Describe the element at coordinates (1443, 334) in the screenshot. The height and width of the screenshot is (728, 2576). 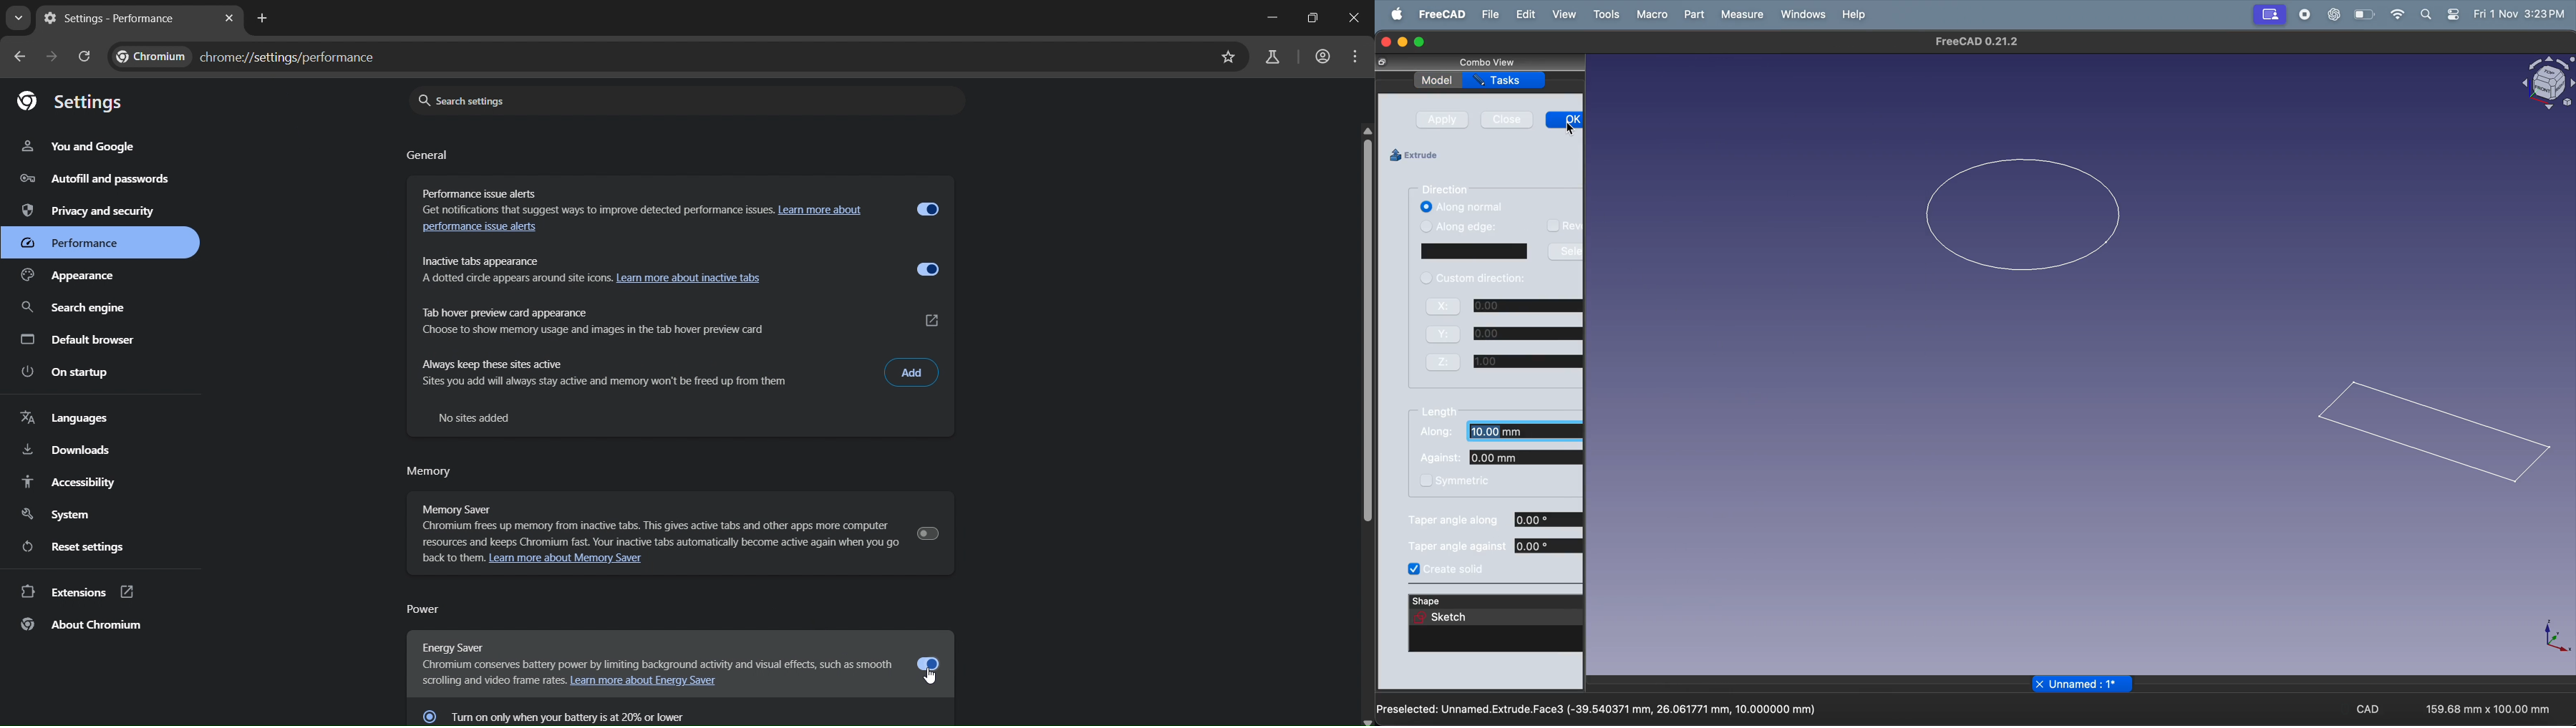
I see `Y:` at that location.